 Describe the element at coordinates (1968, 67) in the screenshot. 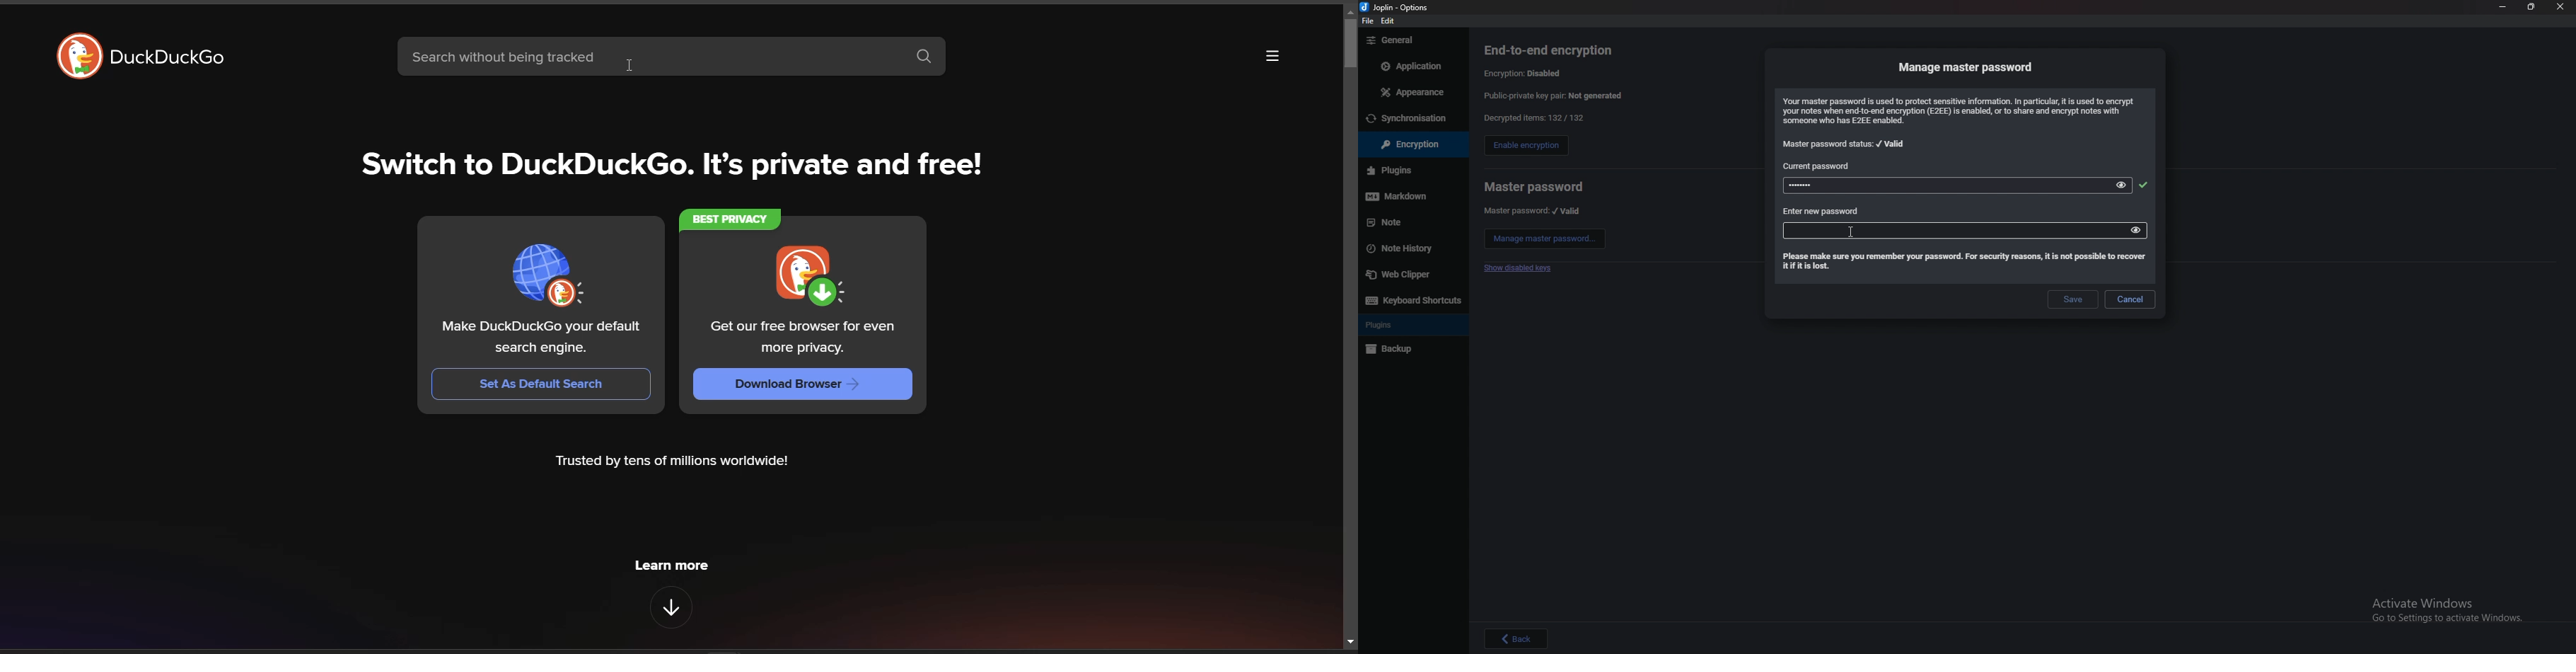

I see `manage master password` at that location.